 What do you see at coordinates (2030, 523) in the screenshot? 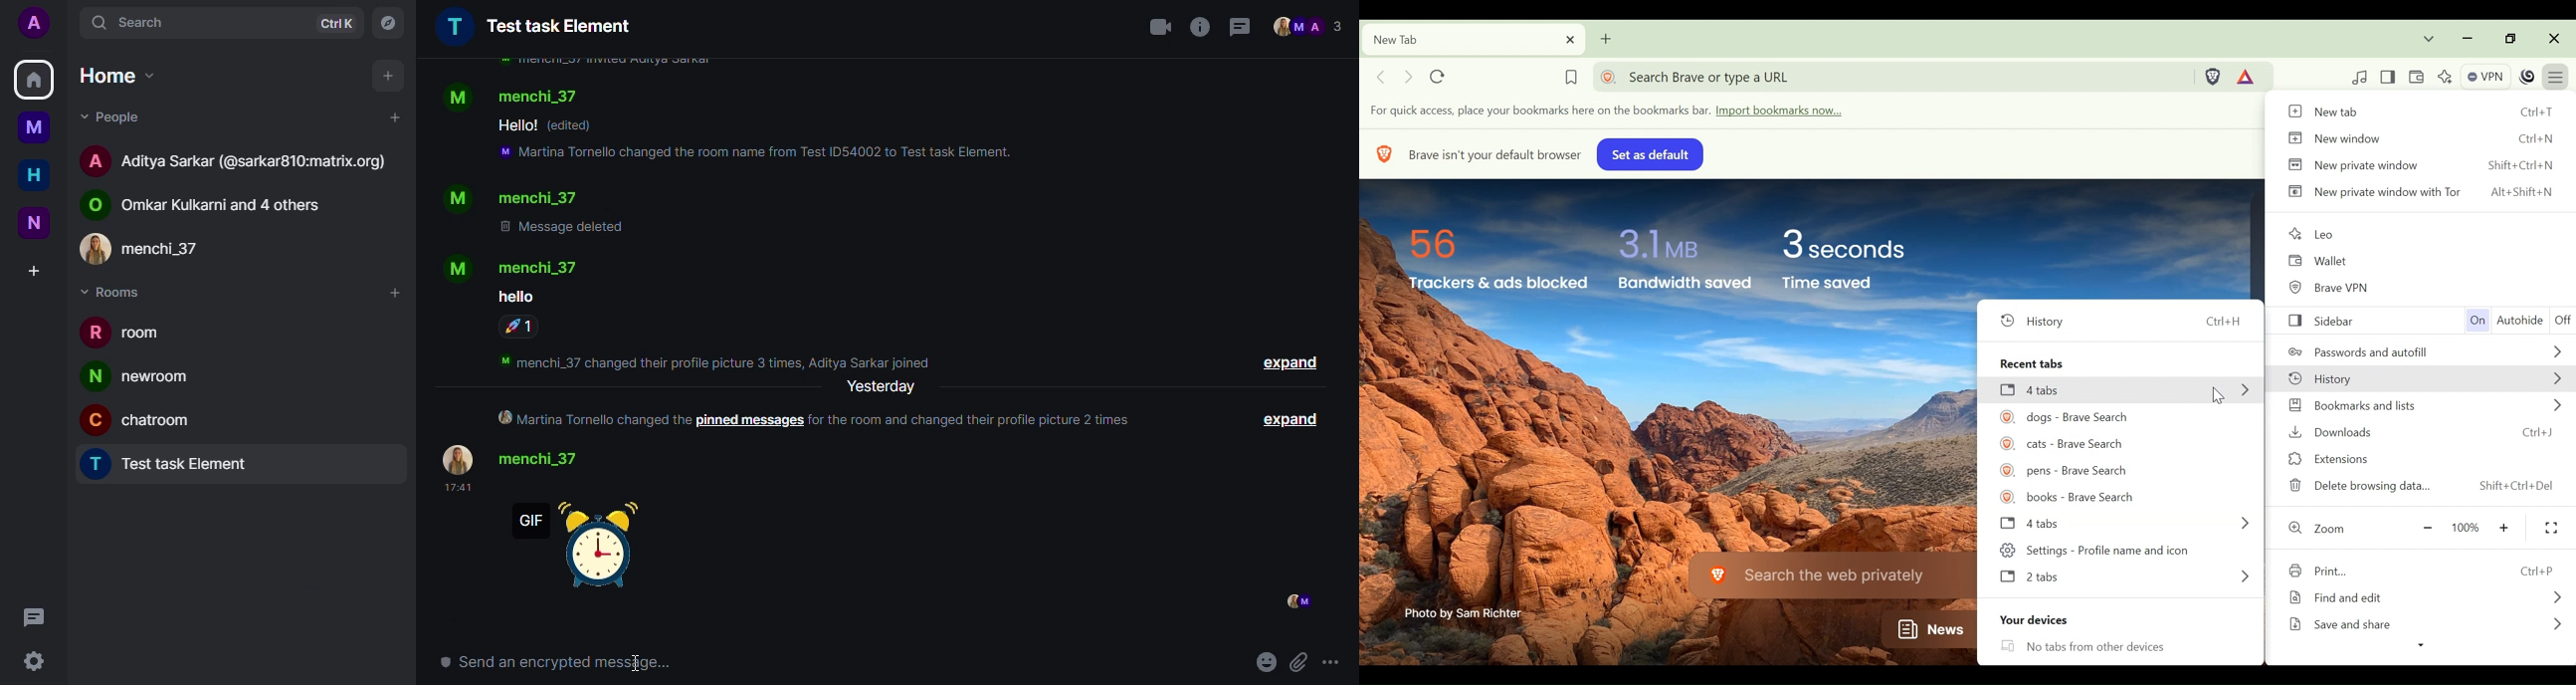
I see `J 4tabs` at bounding box center [2030, 523].